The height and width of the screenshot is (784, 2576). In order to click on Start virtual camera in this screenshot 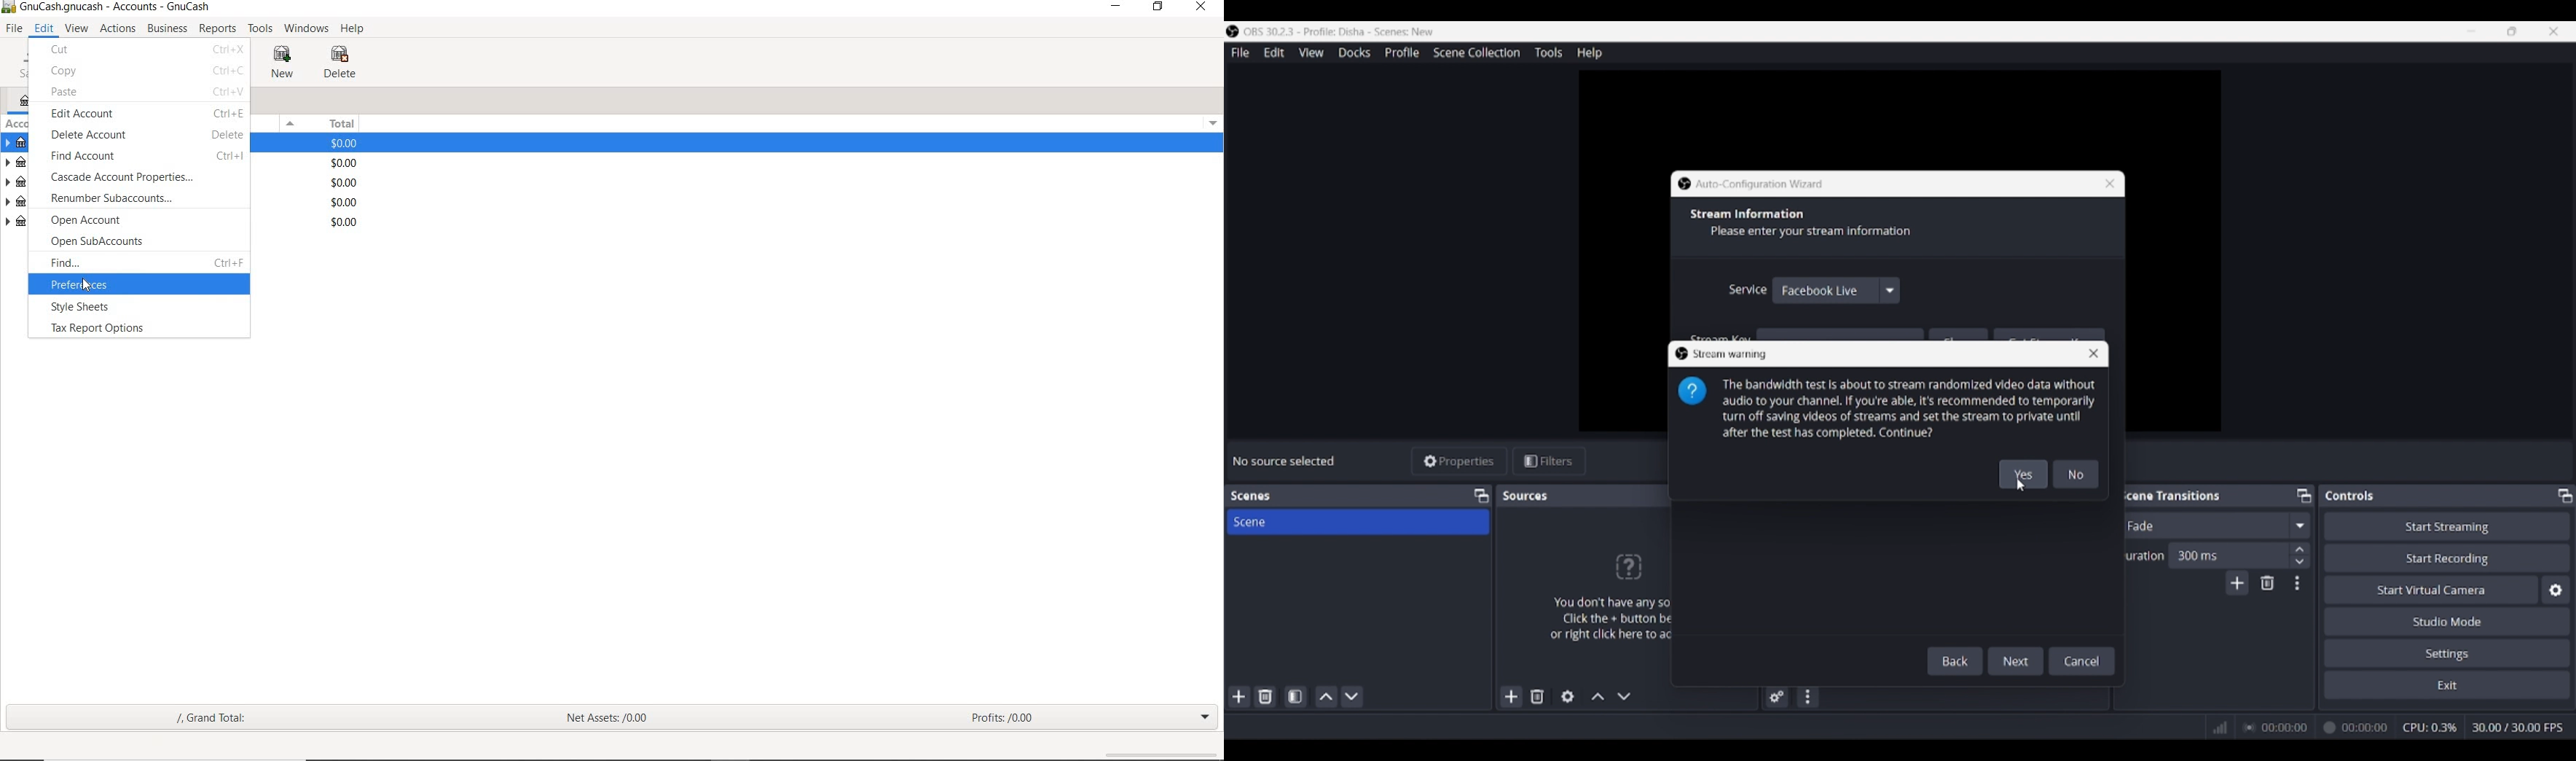, I will do `click(2431, 589)`.